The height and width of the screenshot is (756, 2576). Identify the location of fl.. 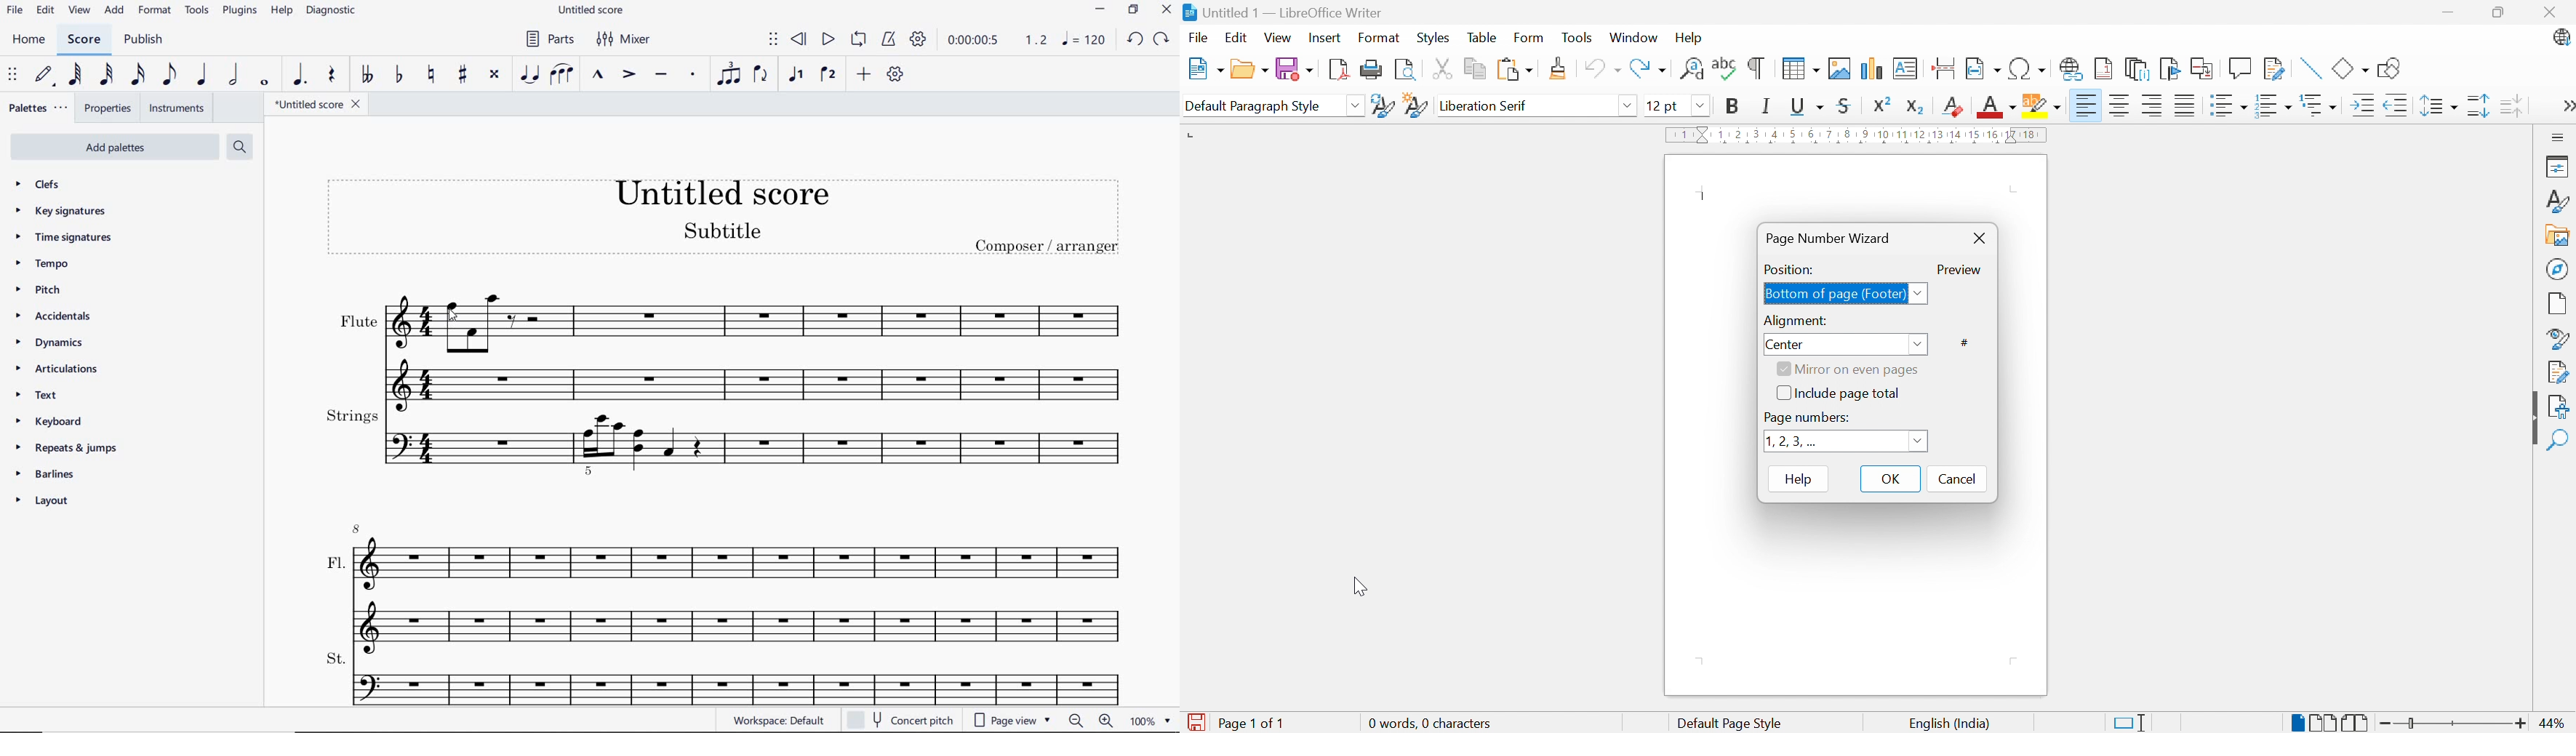
(740, 584).